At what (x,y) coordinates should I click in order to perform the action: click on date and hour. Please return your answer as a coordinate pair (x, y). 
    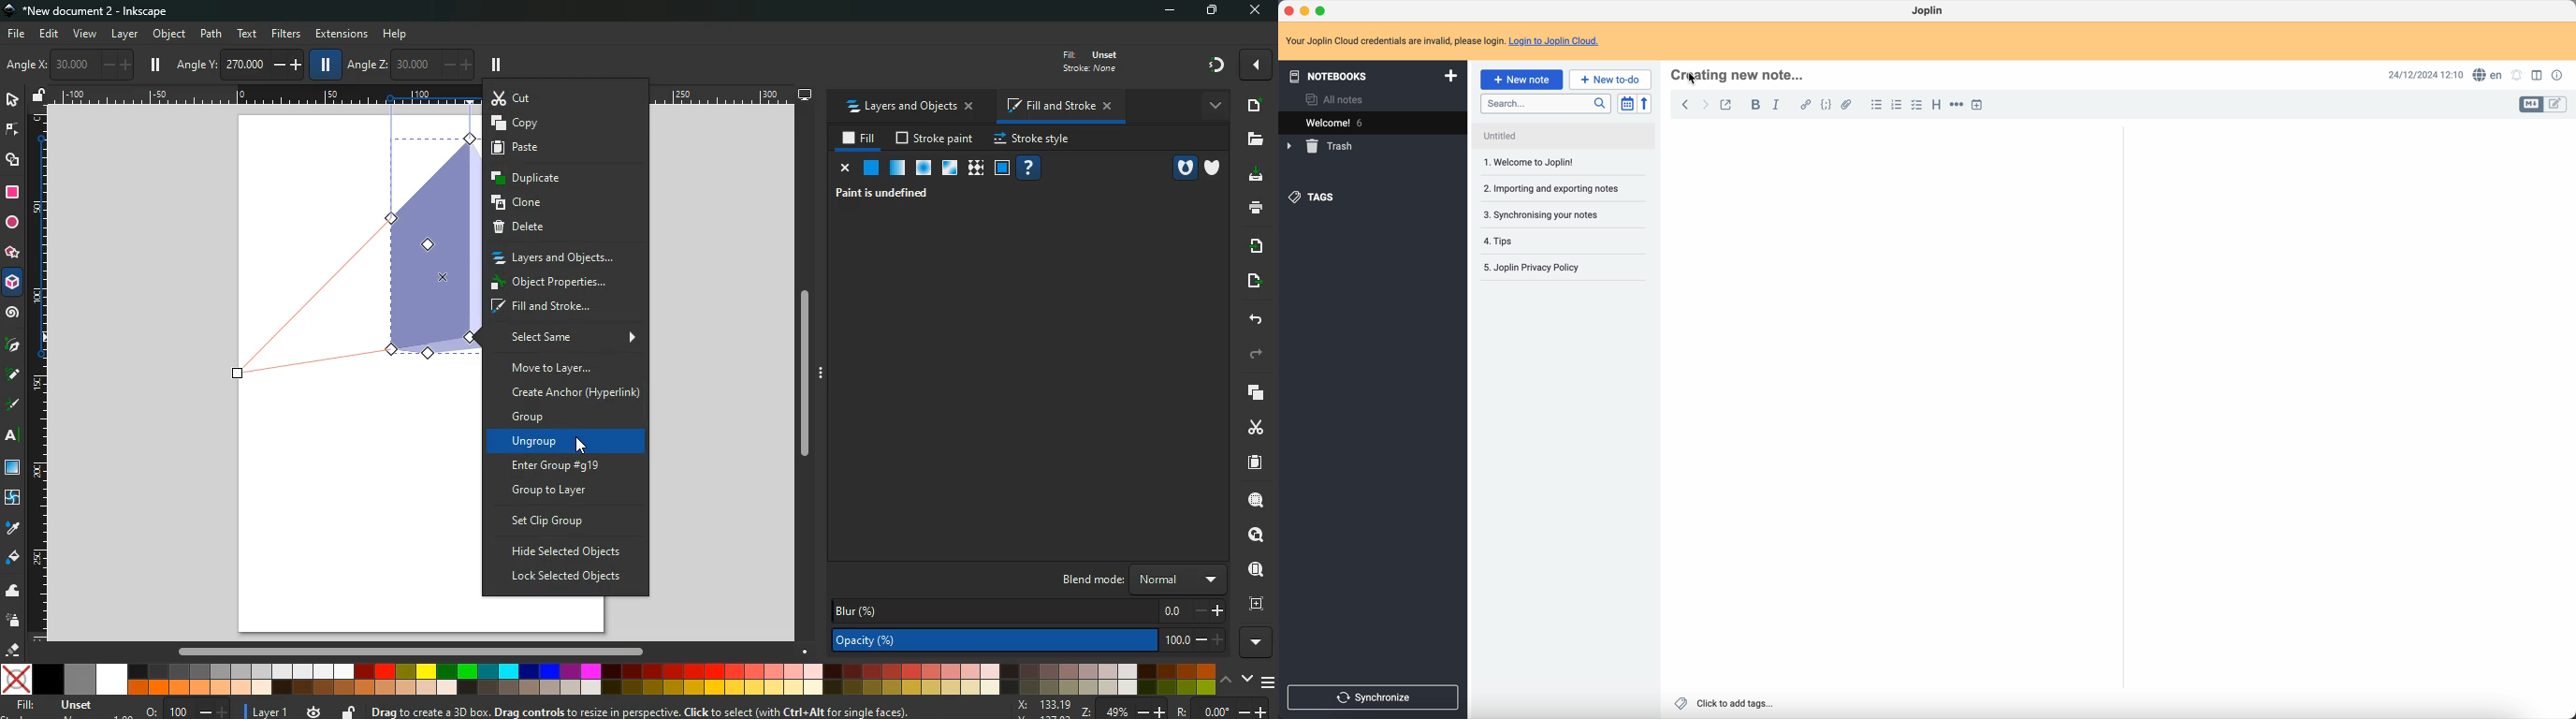
    Looking at the image, I should click on (2426, 75).